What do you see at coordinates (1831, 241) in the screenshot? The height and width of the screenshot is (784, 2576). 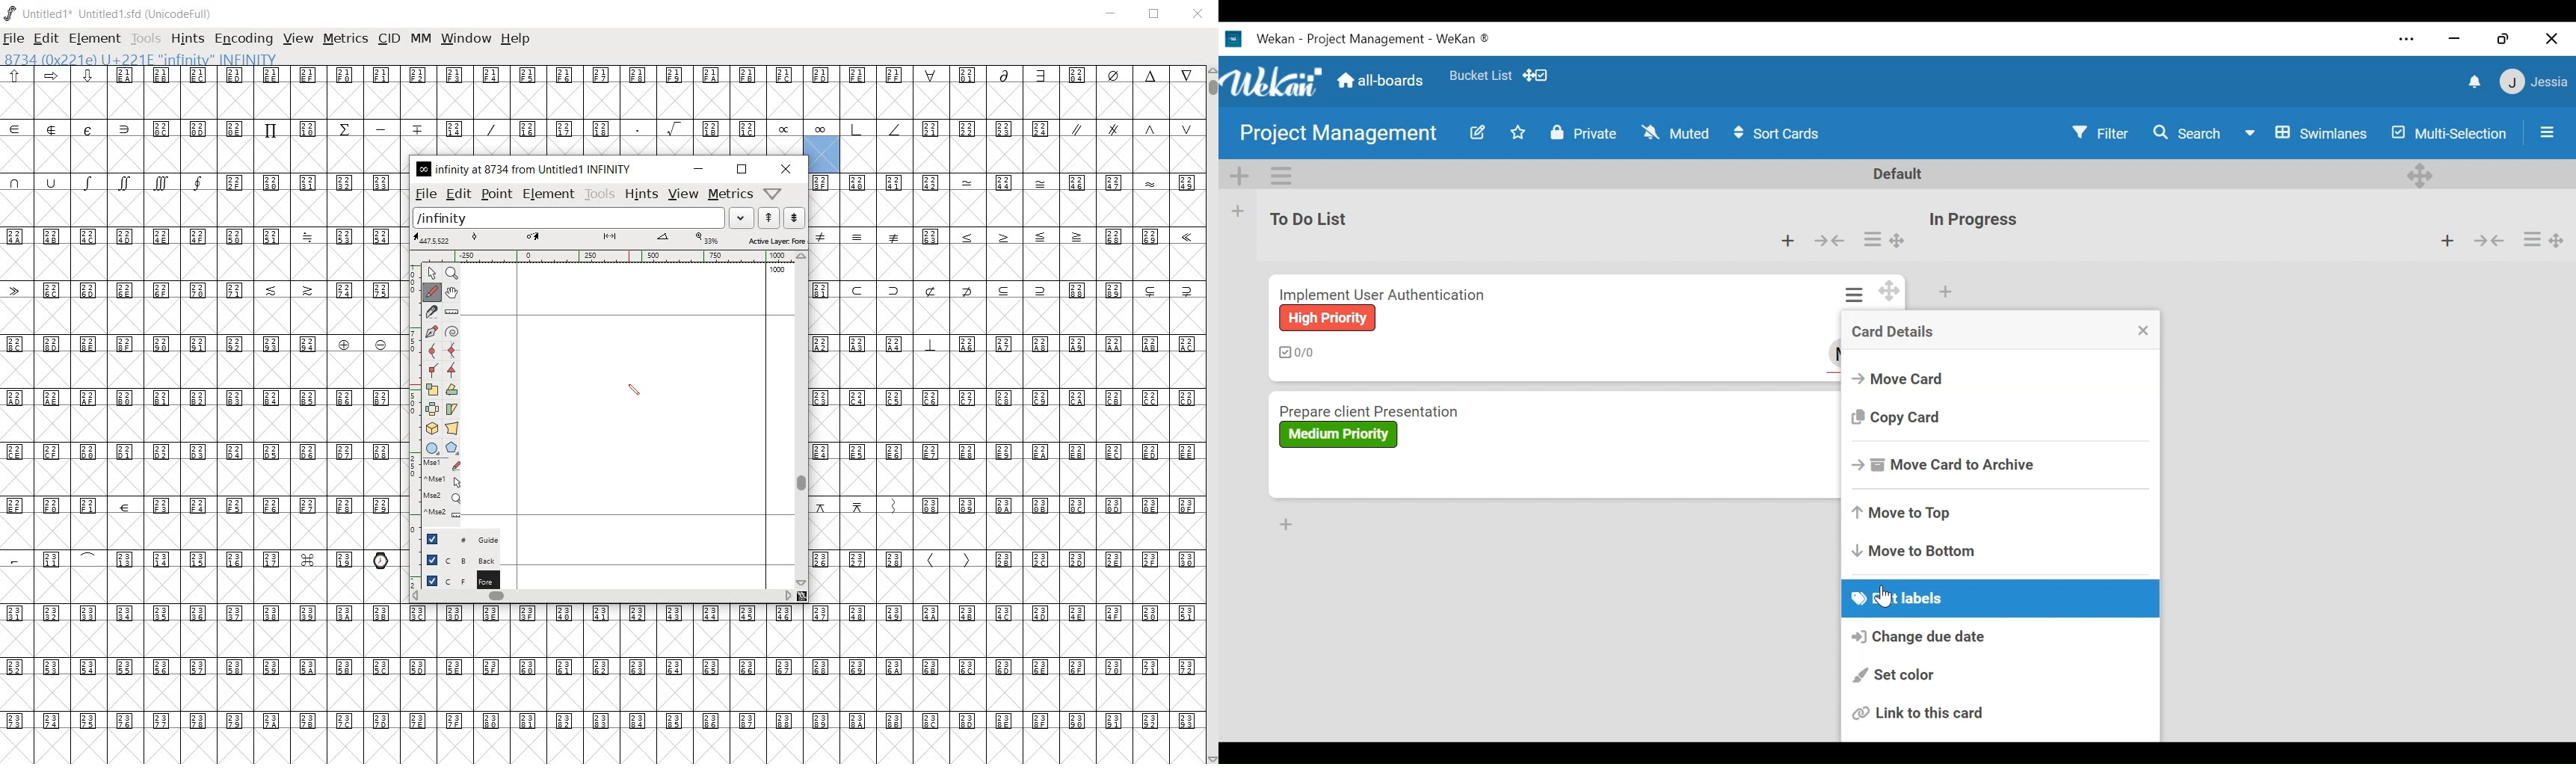 I see `Collapse` at bounding box center [1831, 241].